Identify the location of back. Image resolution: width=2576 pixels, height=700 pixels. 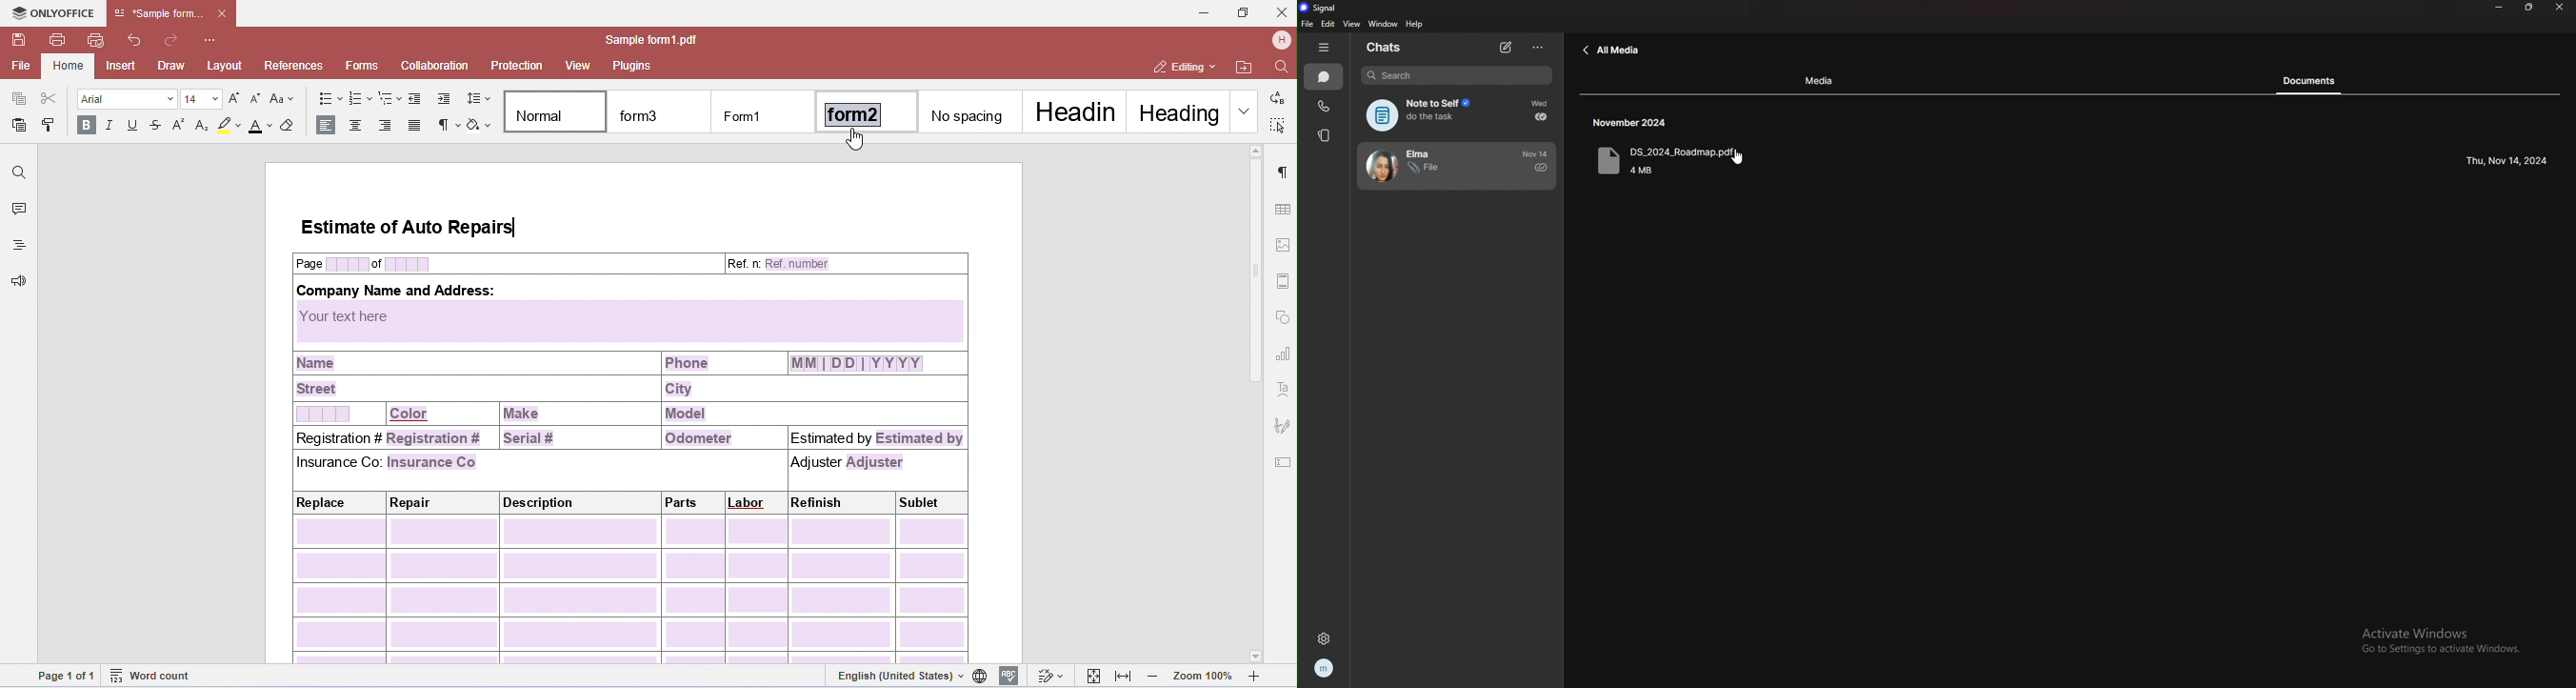
(1612, 51).